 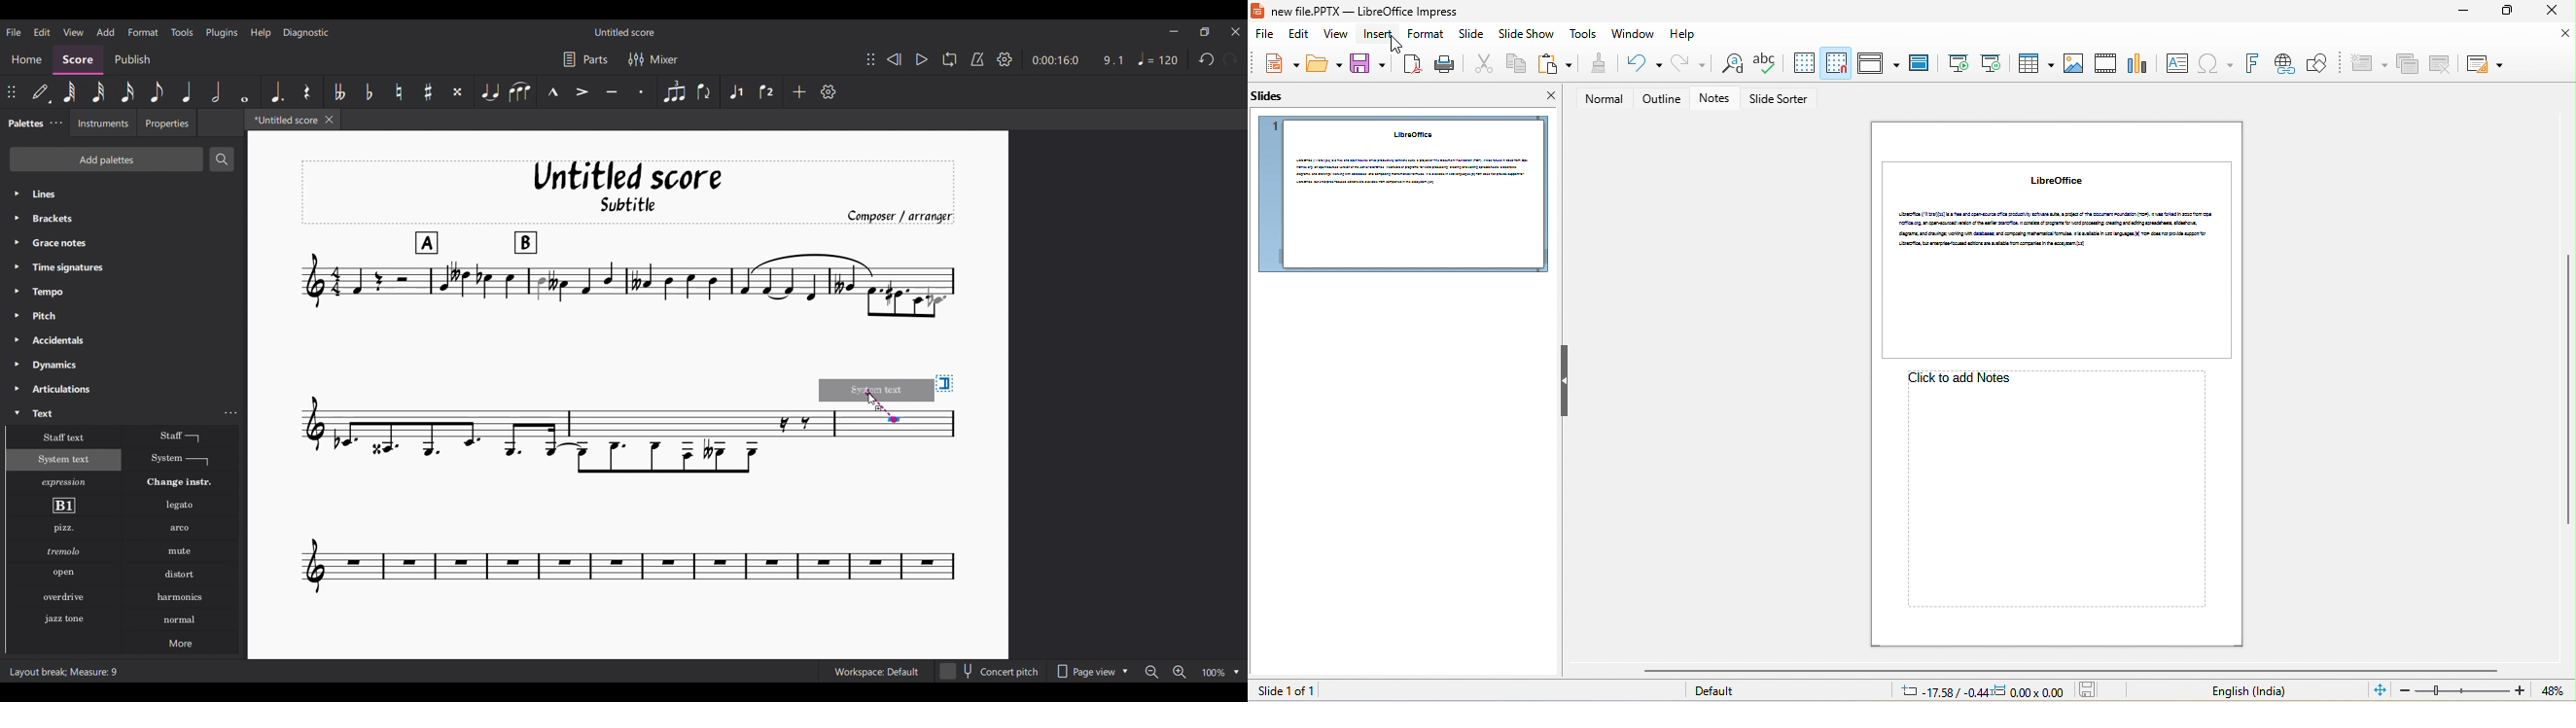 I want to click on redo, so click(x=1689, y=63).